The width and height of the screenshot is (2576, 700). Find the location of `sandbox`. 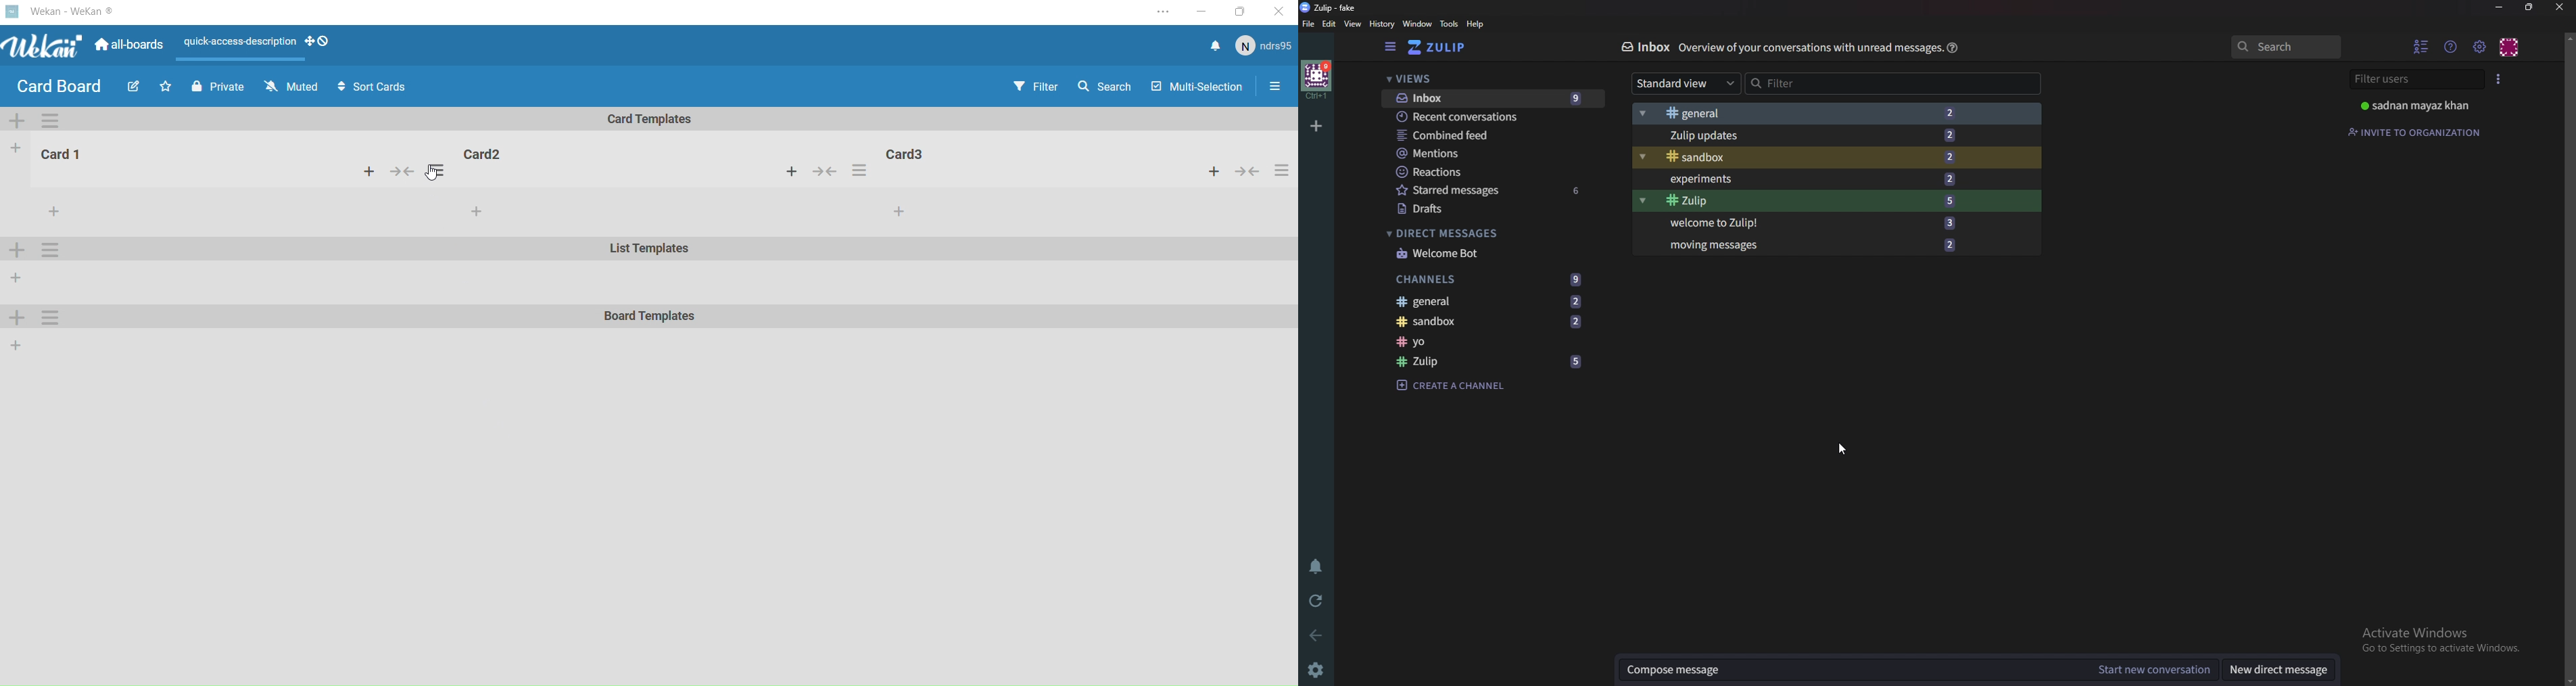

sandbox is located at coordinates (1487, 322).